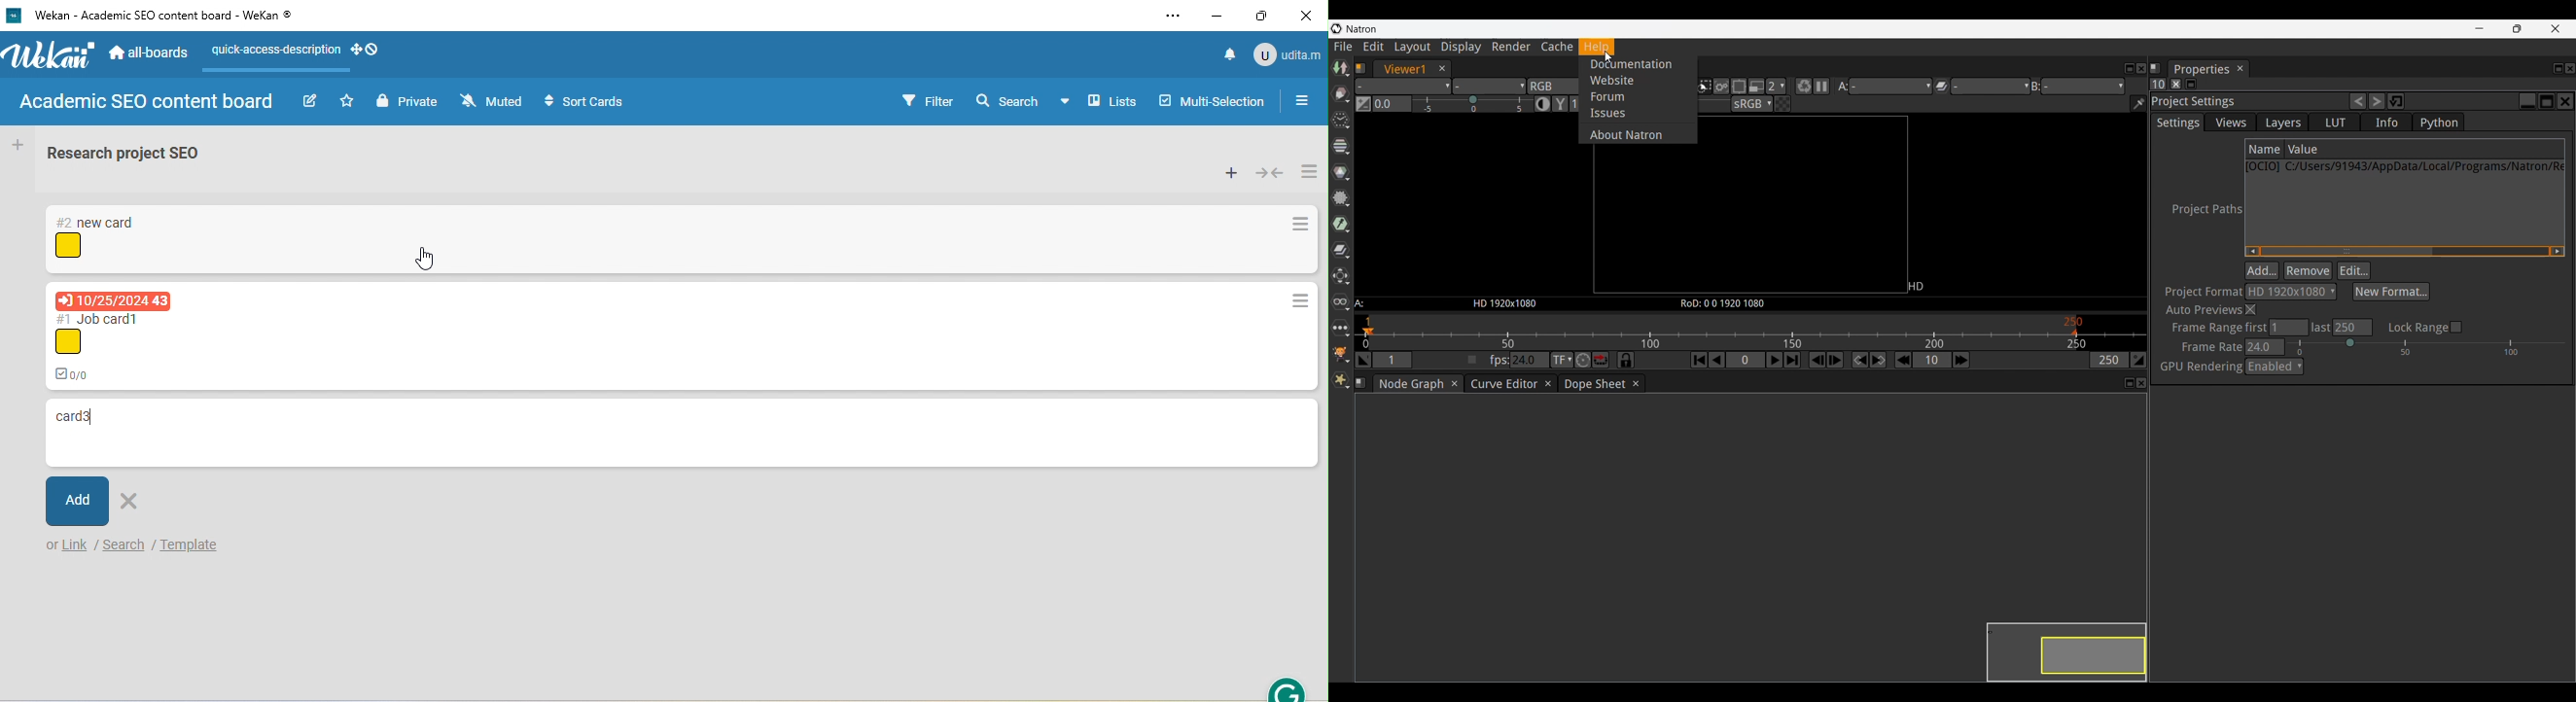 Image resolution: width=2576 pixels, height=728 pixels. I want to click on list name: research project SEO, so click(135, 158).